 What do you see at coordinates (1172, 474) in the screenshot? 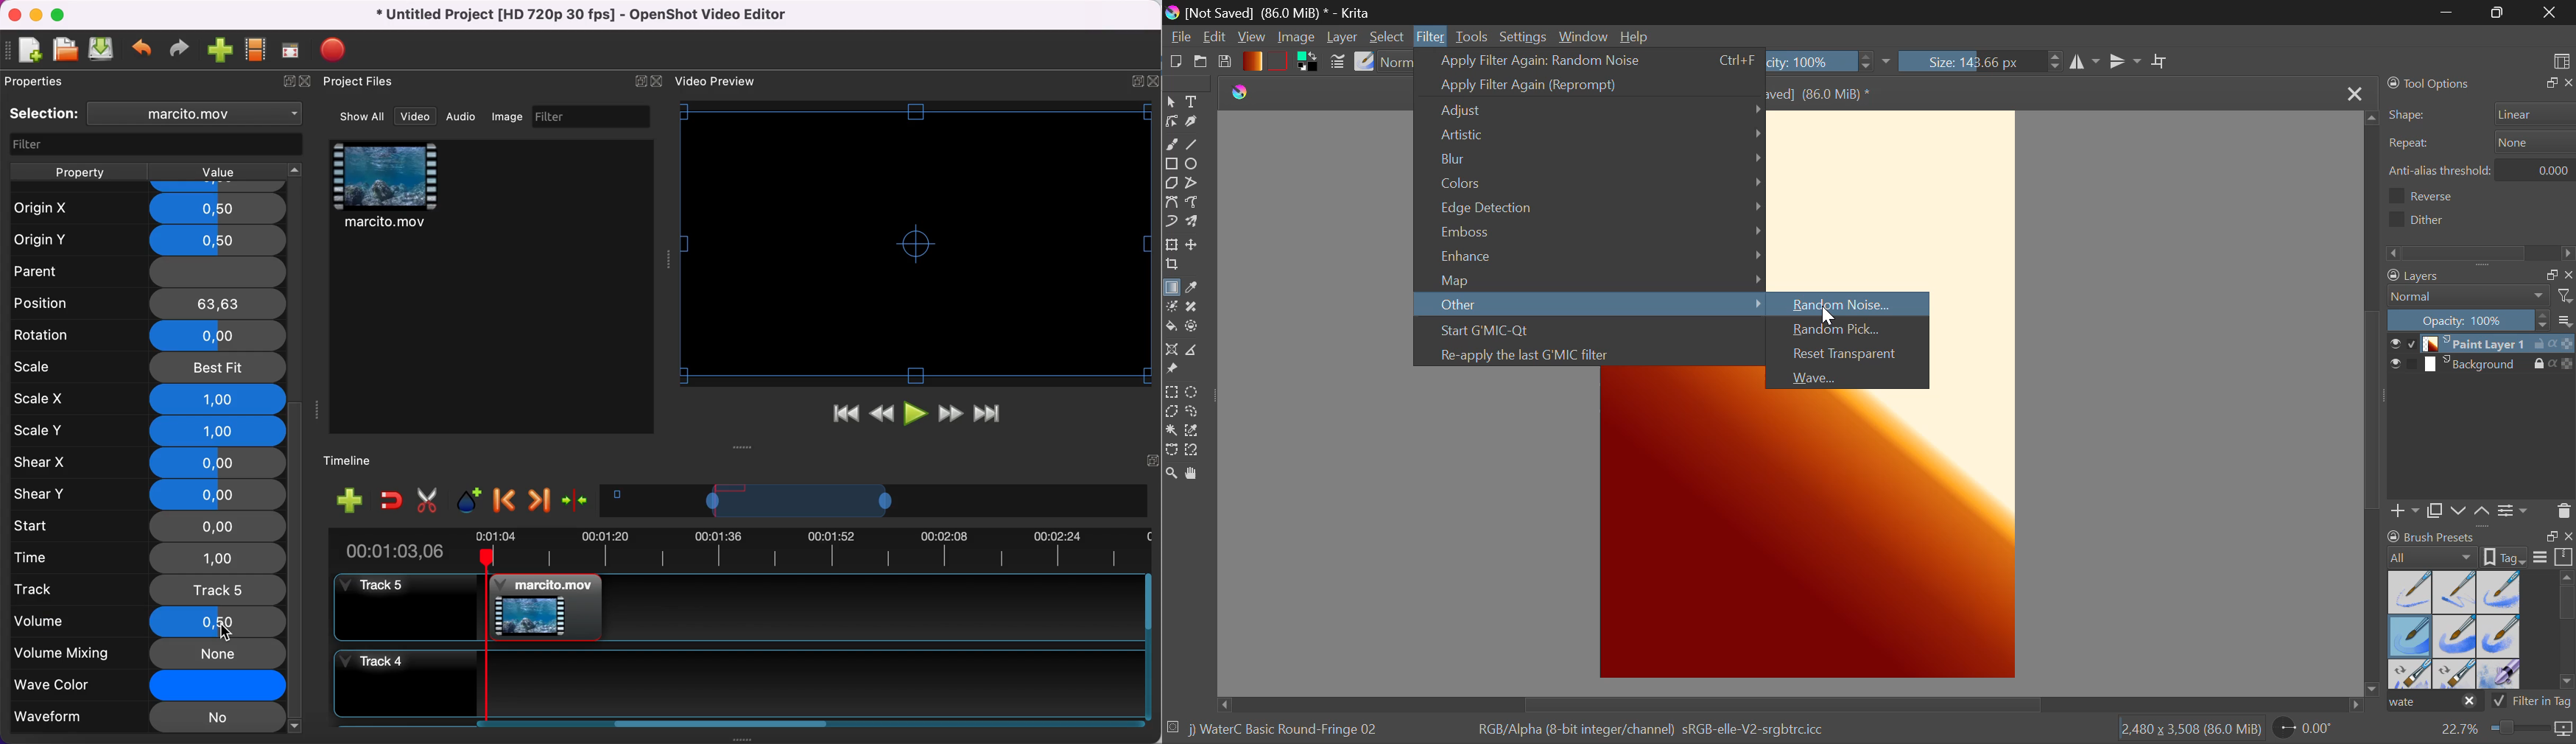
I see `Zoom` at bounding box center [1172, 474].